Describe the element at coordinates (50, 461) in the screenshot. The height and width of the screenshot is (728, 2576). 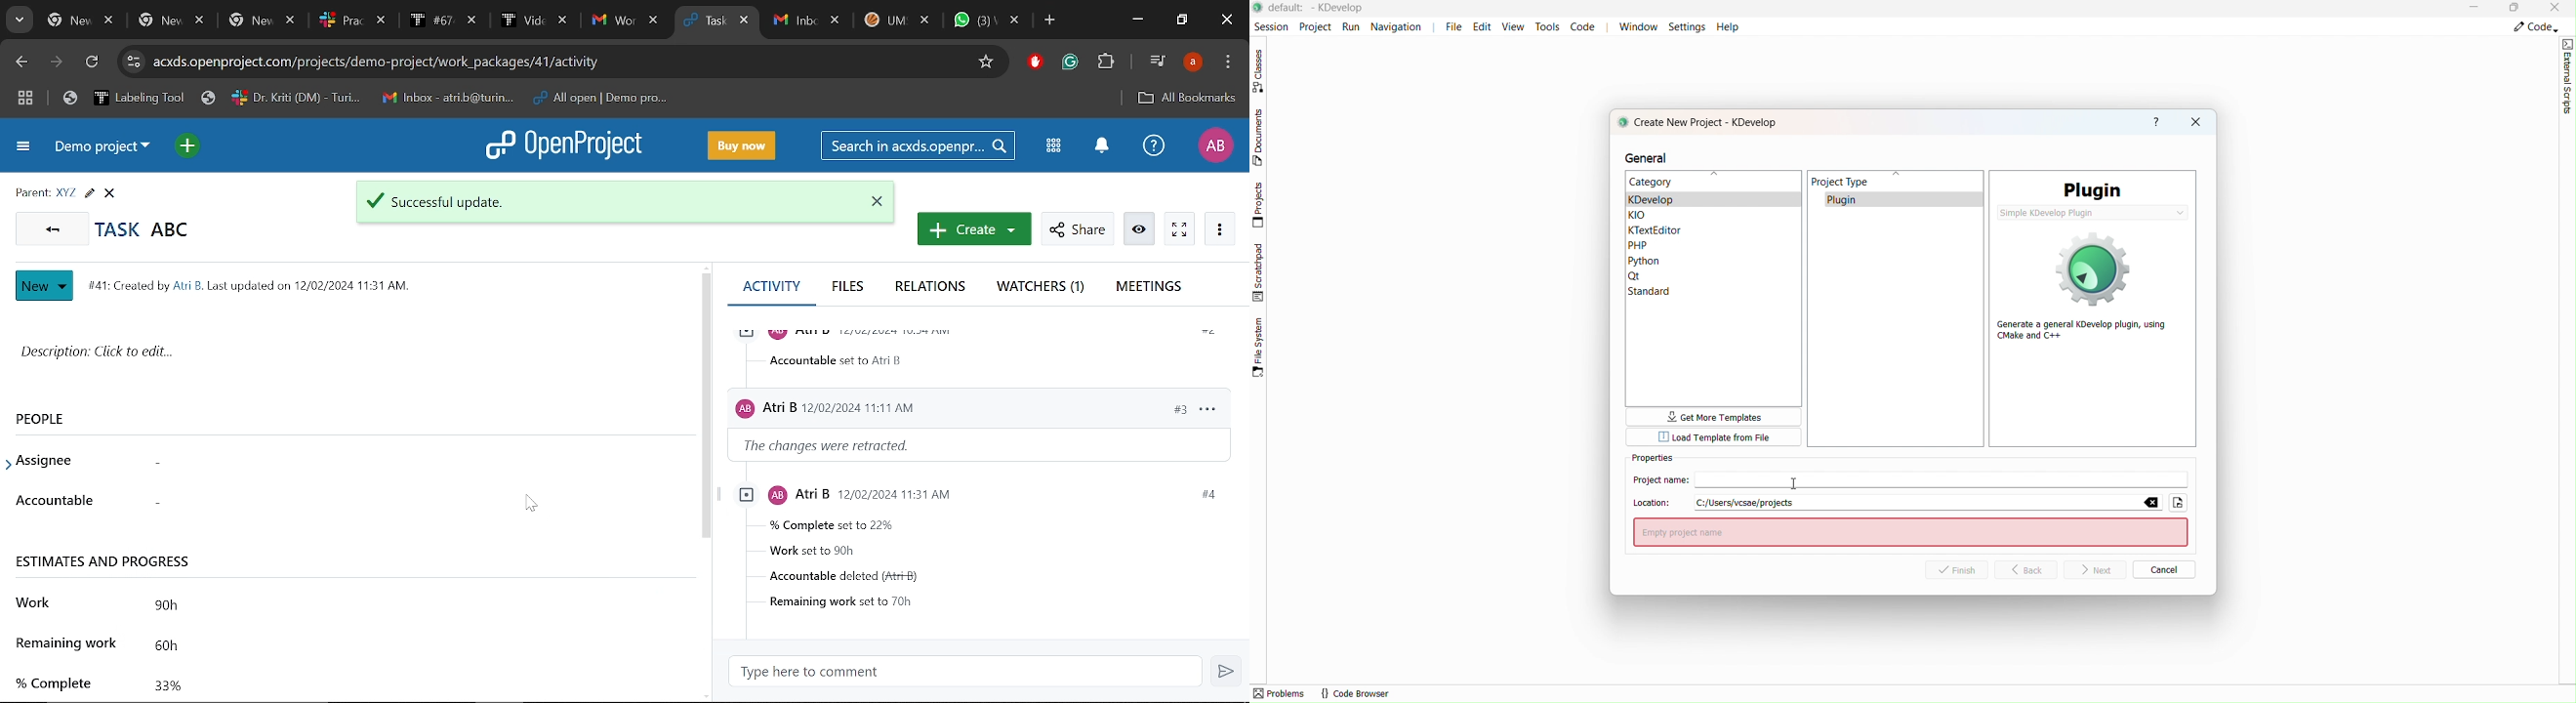
I see `assignee` at that location.